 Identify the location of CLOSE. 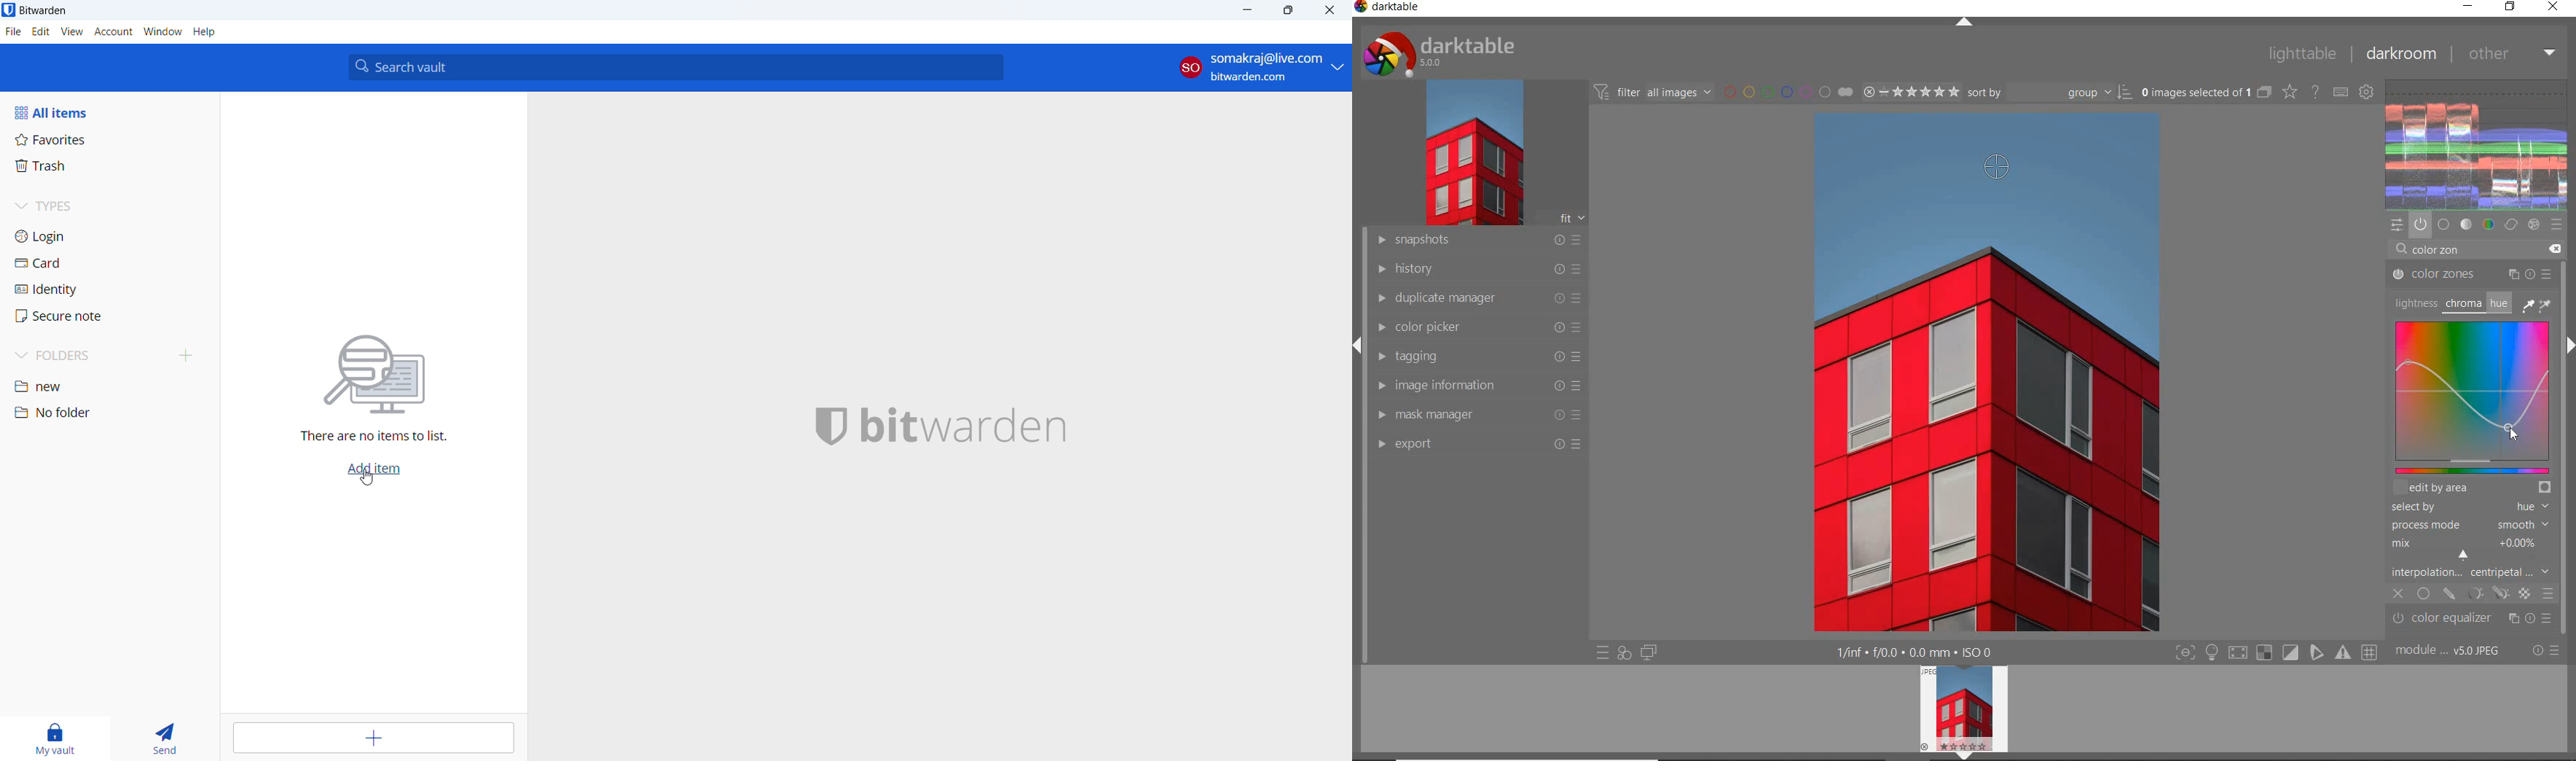
(2398, 594).